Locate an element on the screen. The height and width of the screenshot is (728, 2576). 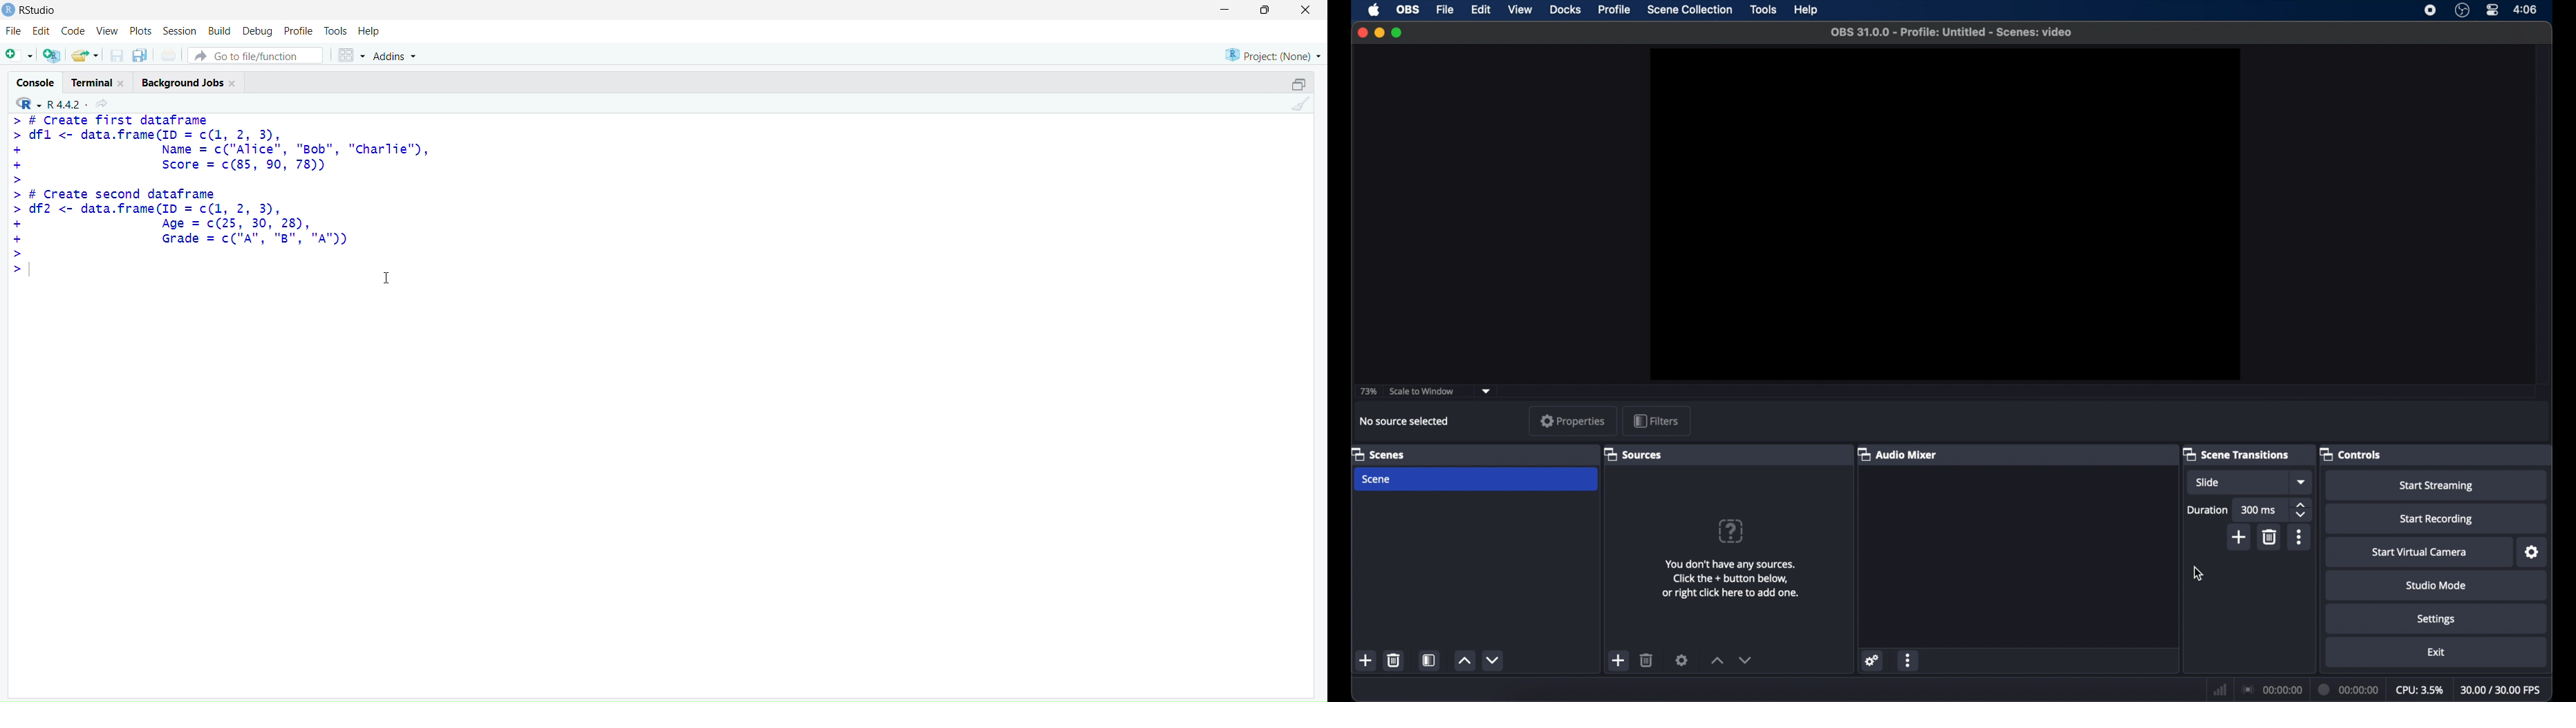
save current document is located at coordinates (117, 56).